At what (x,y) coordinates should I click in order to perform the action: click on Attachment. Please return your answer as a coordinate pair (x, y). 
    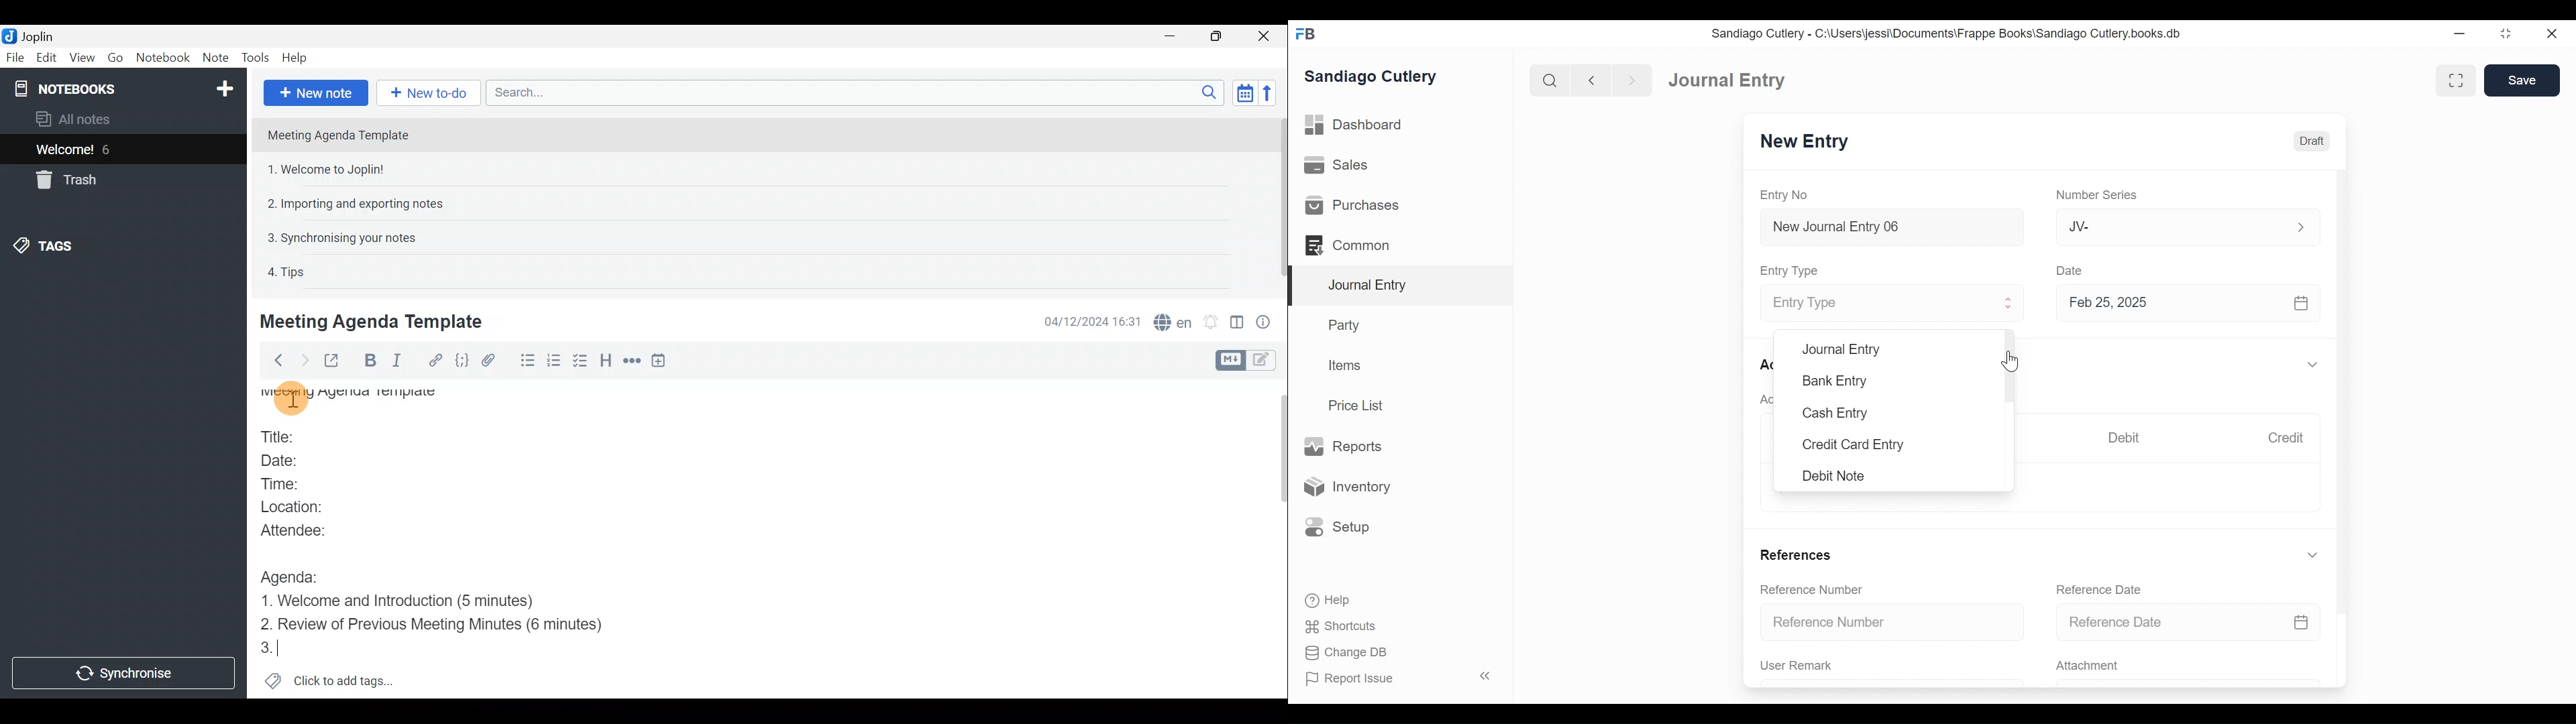
    Looking at the image, I should click on (2086, 666).